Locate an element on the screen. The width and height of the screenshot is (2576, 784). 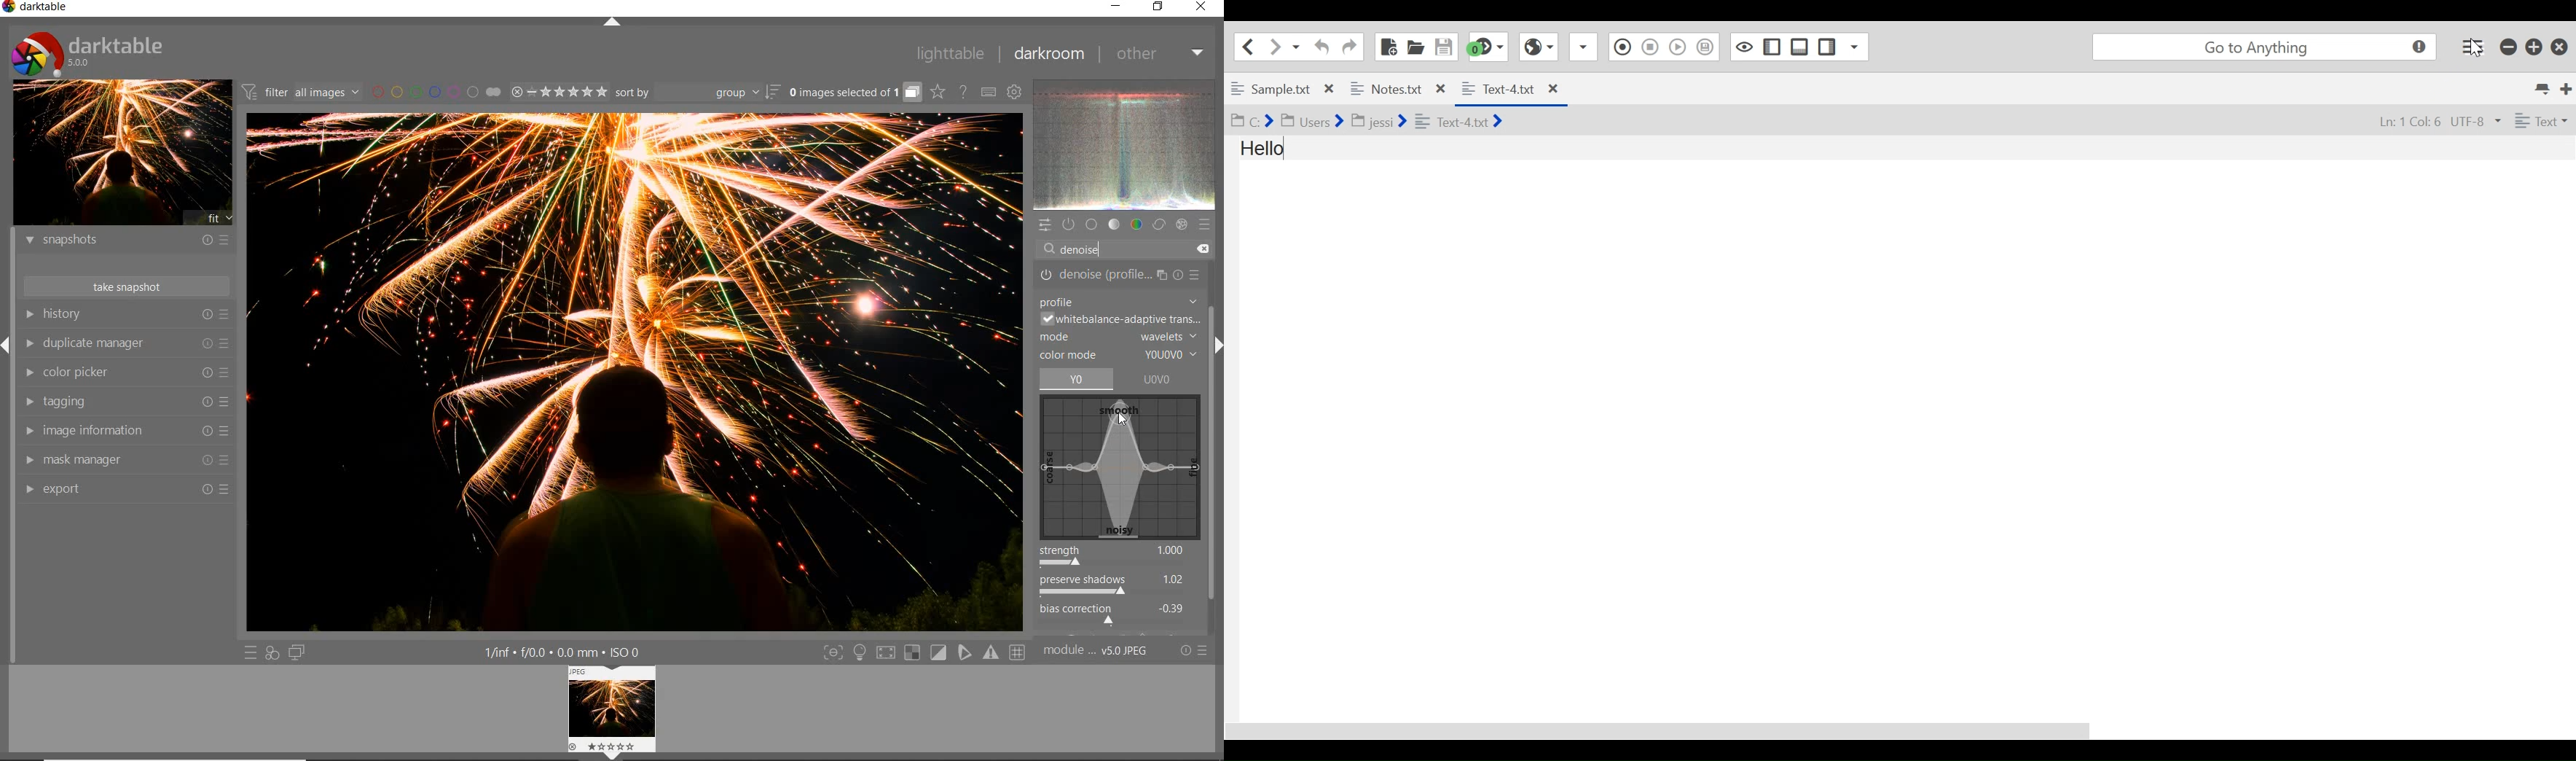
show only active modules is located at coordinates (1069, 224).